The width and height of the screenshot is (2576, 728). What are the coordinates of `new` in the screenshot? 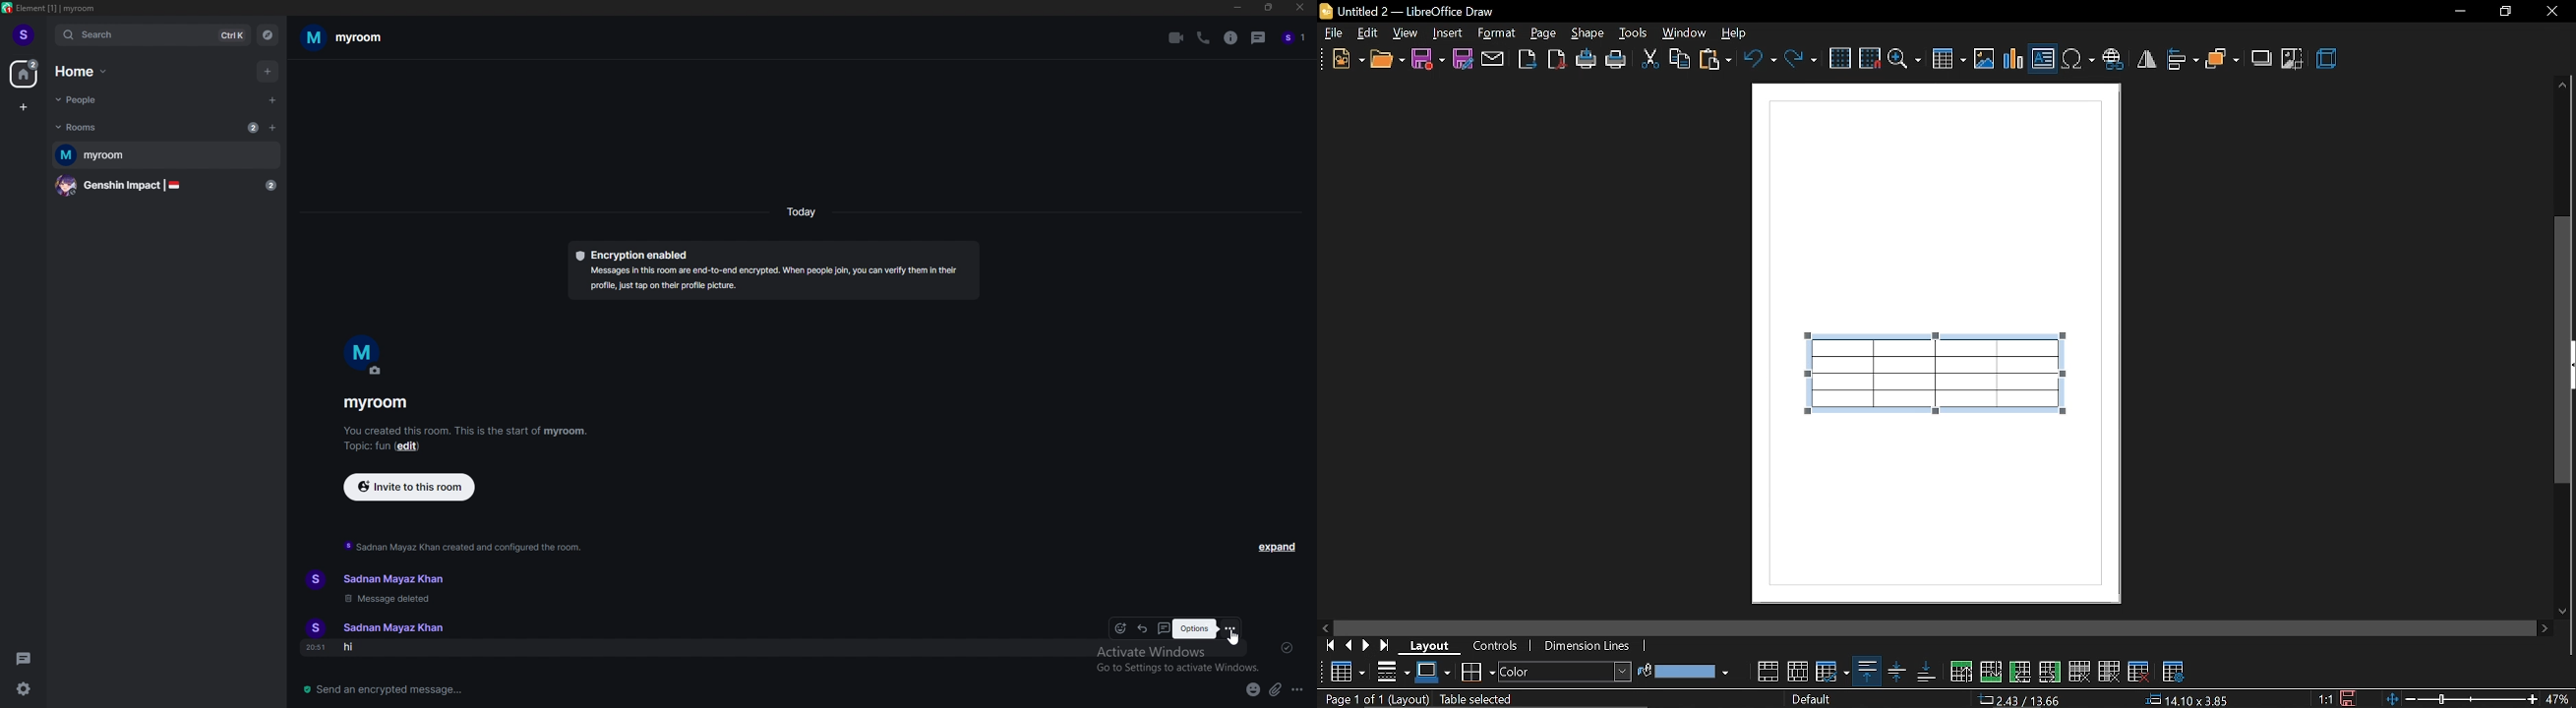 It's located at (1342, 58).